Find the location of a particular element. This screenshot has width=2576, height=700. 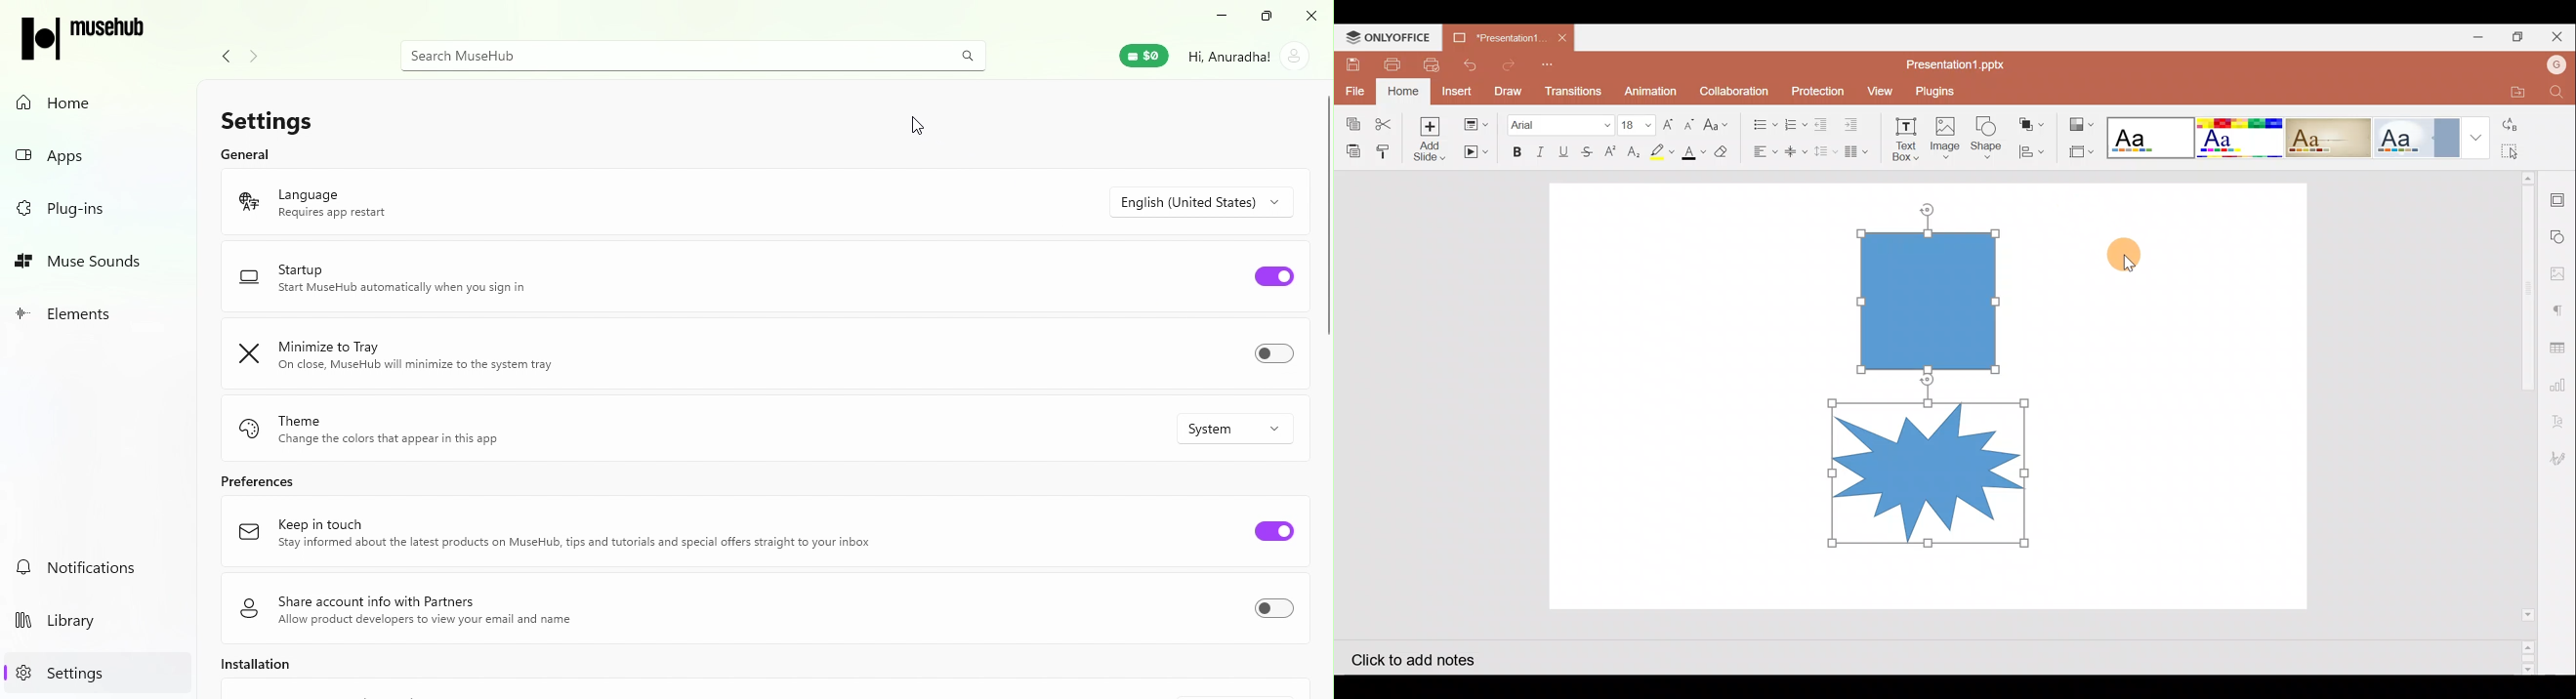

Share account info with partners is located at coordinates (409, 610).